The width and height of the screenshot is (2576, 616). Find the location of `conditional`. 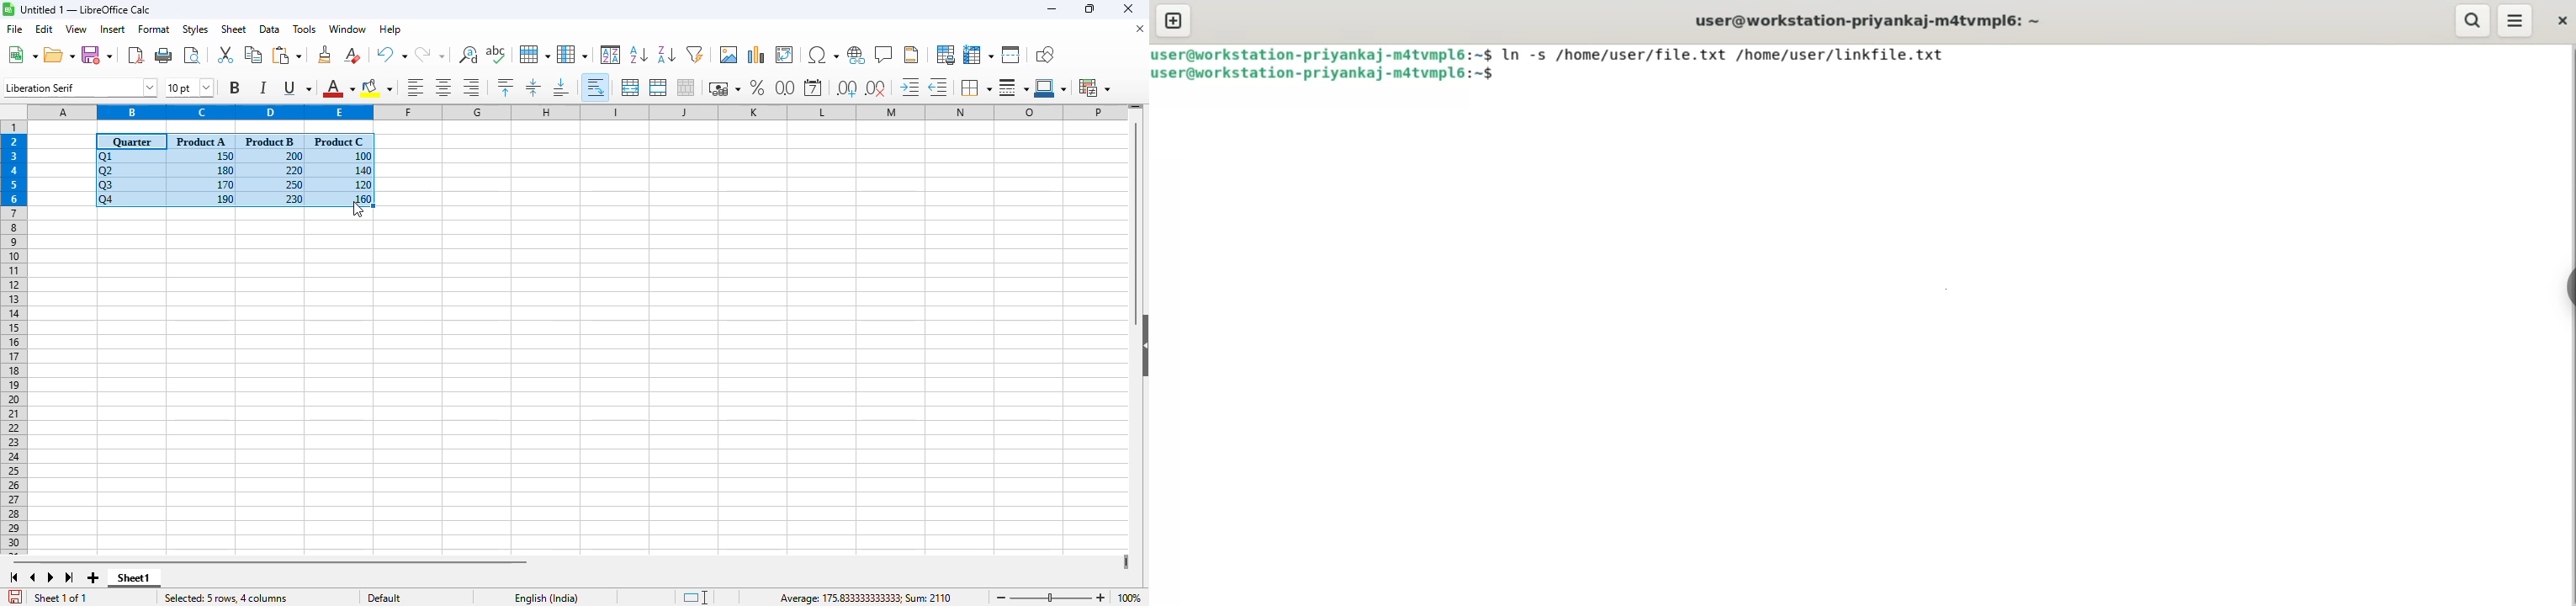

conditional is located at coordinates (1094, 88).